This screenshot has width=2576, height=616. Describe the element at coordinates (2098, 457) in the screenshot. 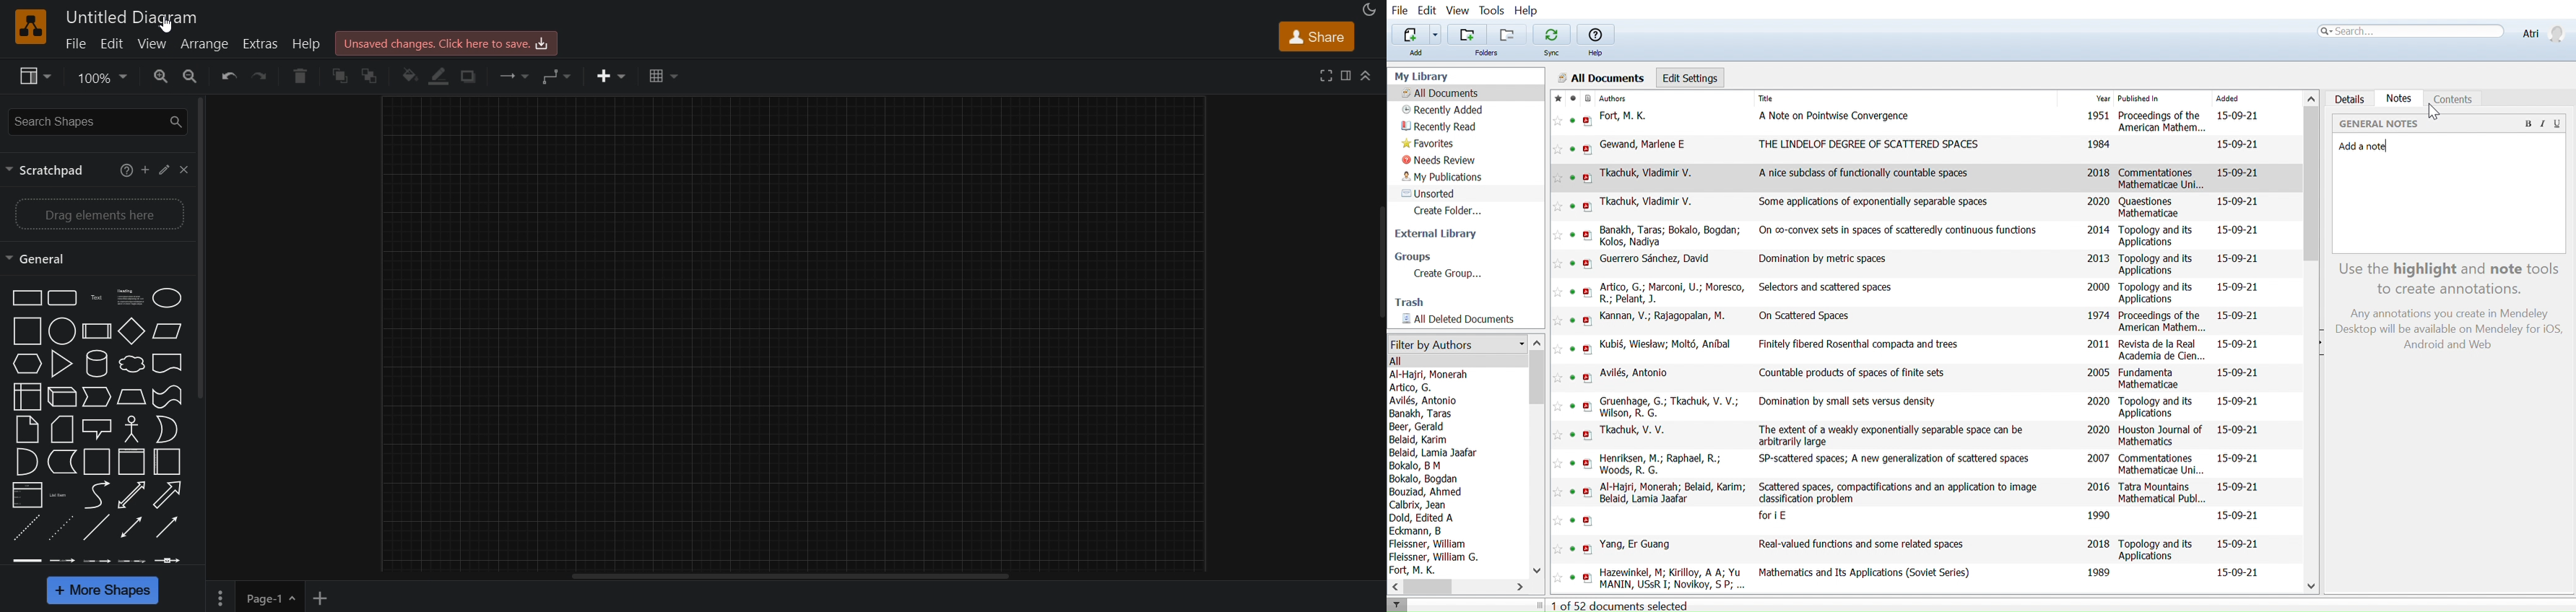

I see `2007` at that location.